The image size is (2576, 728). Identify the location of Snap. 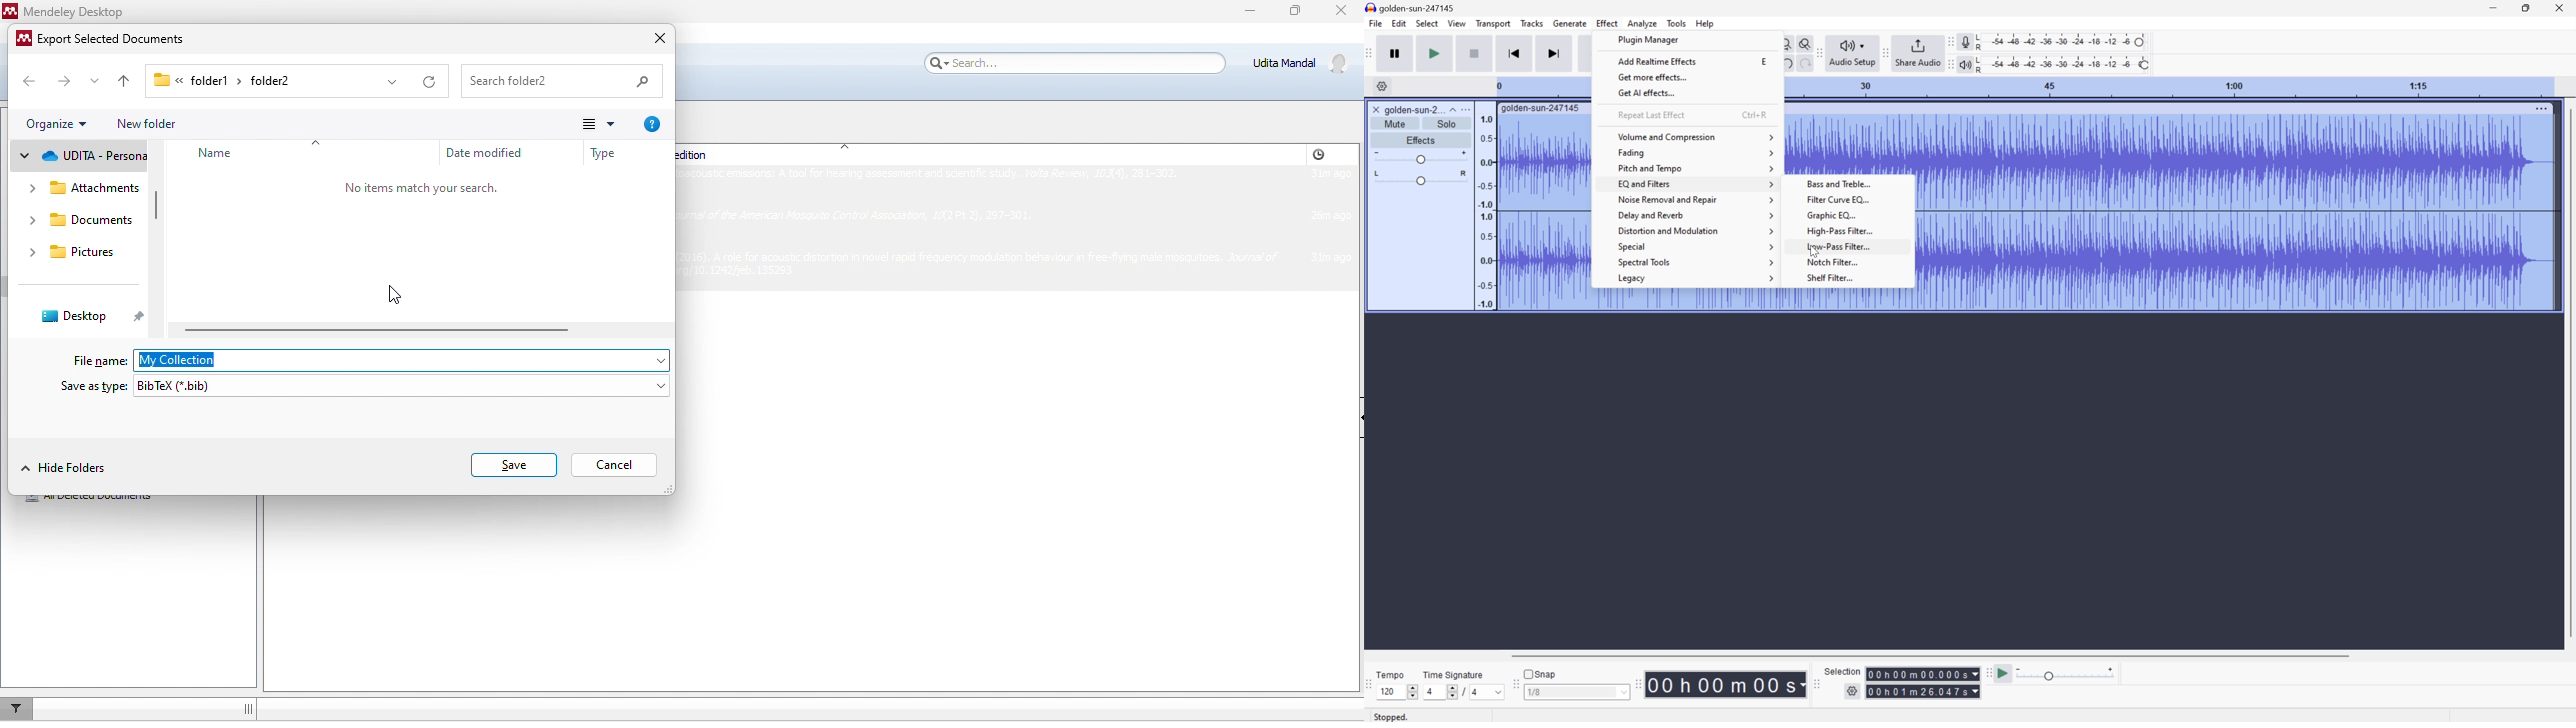
(1540, 674).